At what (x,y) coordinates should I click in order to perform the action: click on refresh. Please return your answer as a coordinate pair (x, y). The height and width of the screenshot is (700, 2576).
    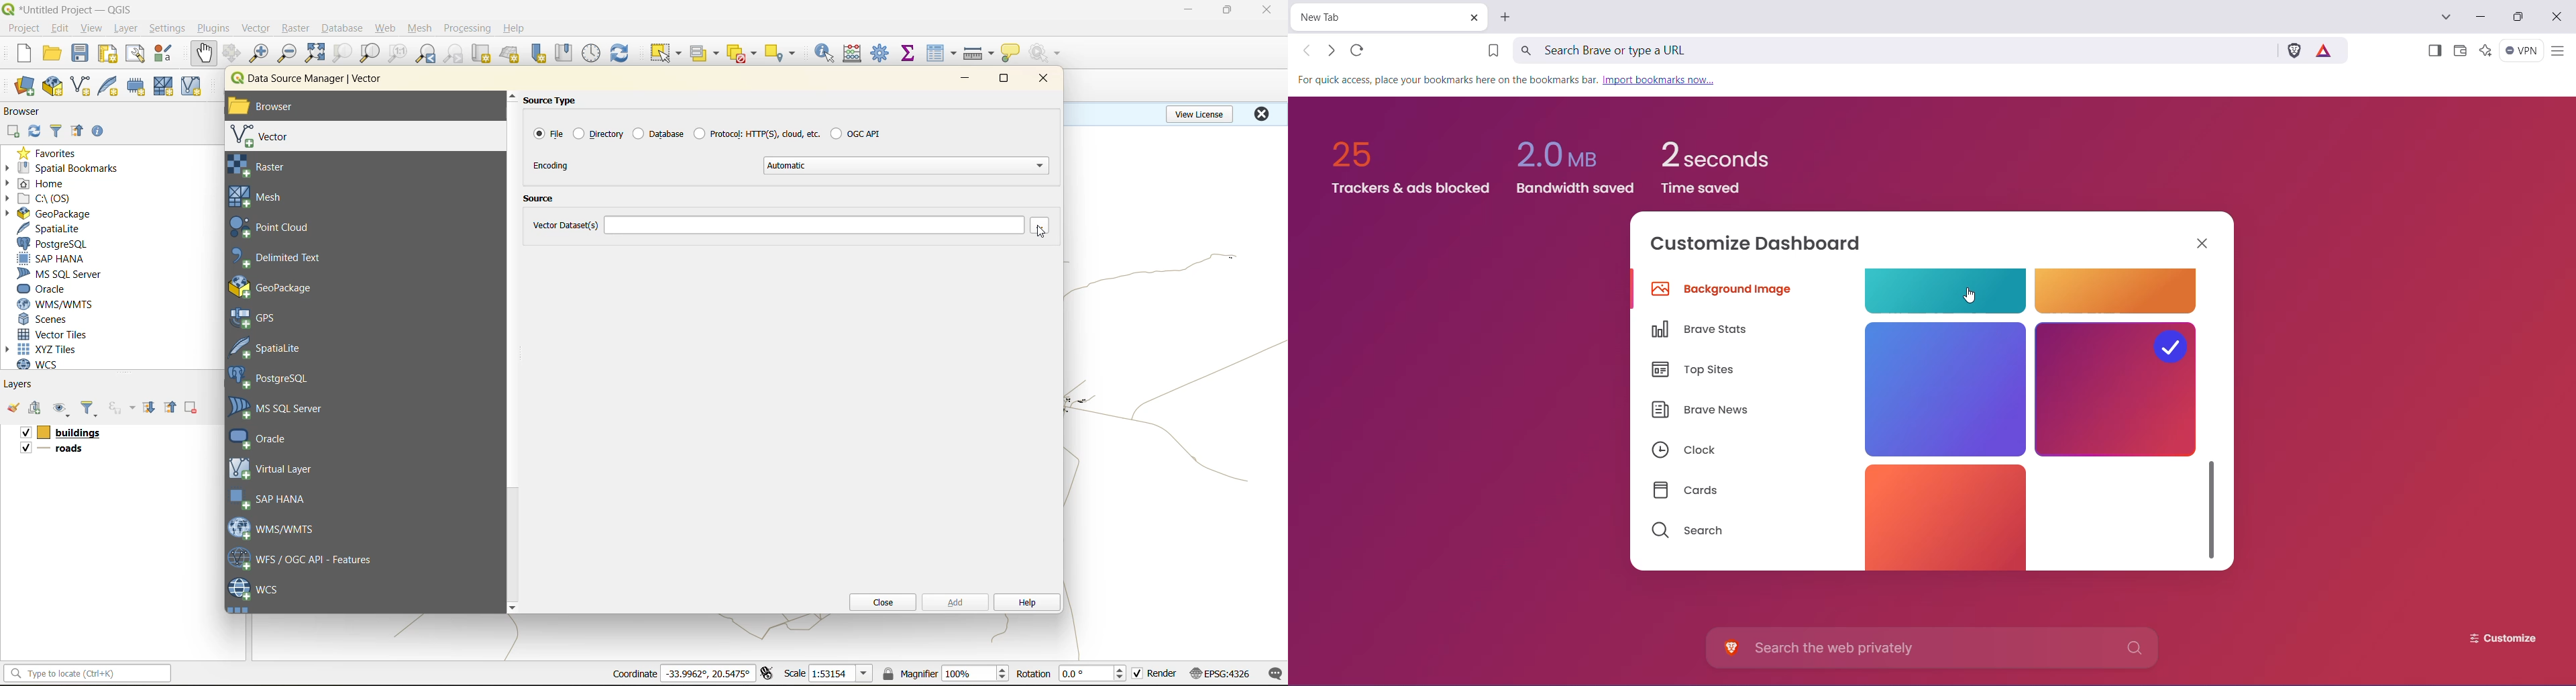
    Looking at the image, I should click on (32, 133).